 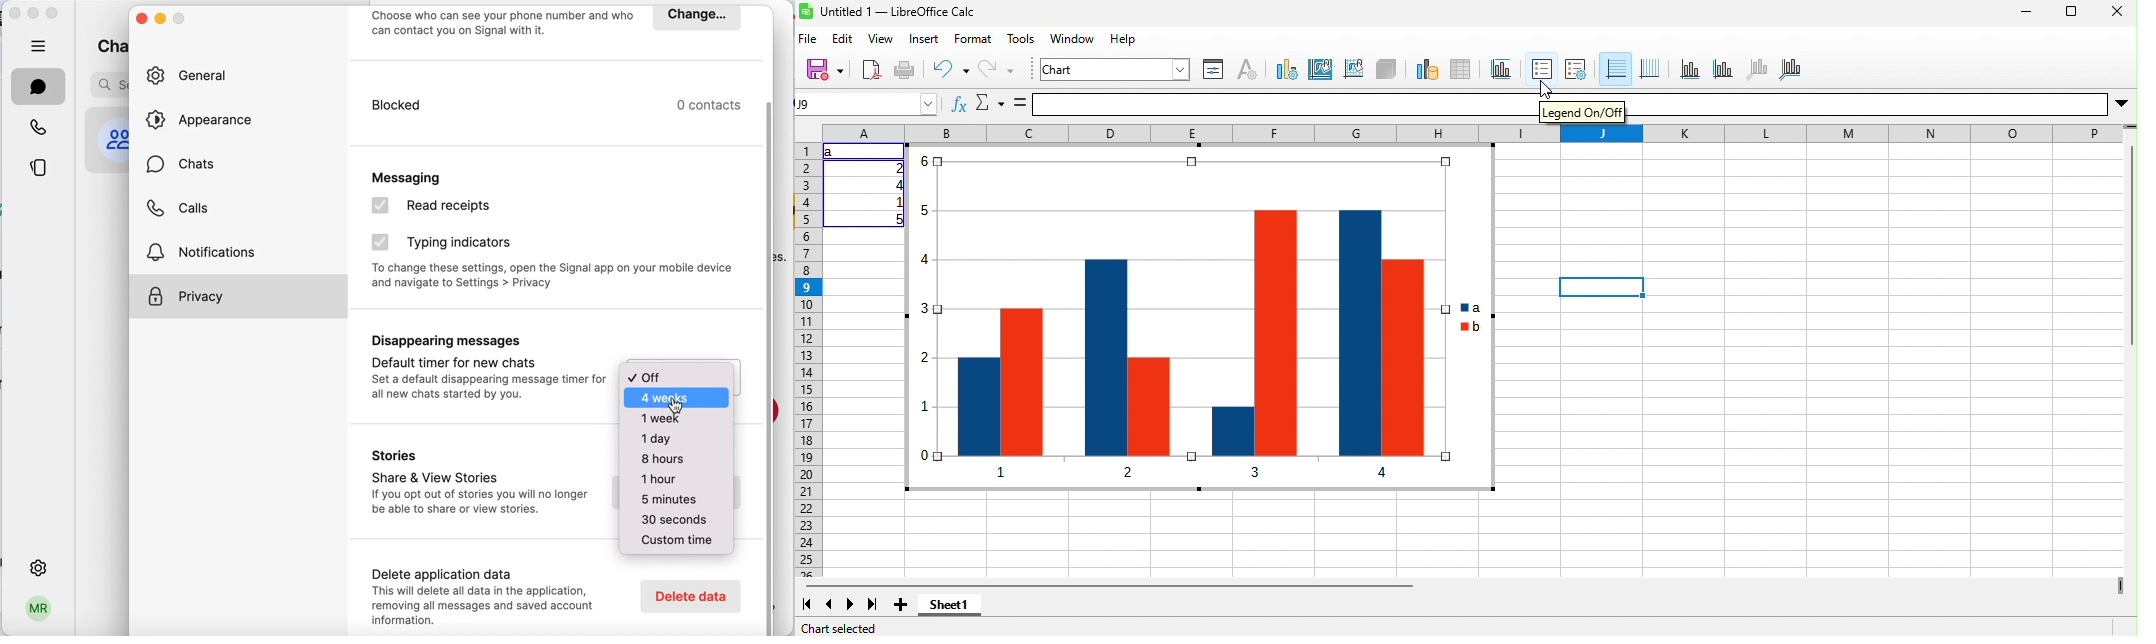 I want to click on tools, so click(x=1022, y=40).